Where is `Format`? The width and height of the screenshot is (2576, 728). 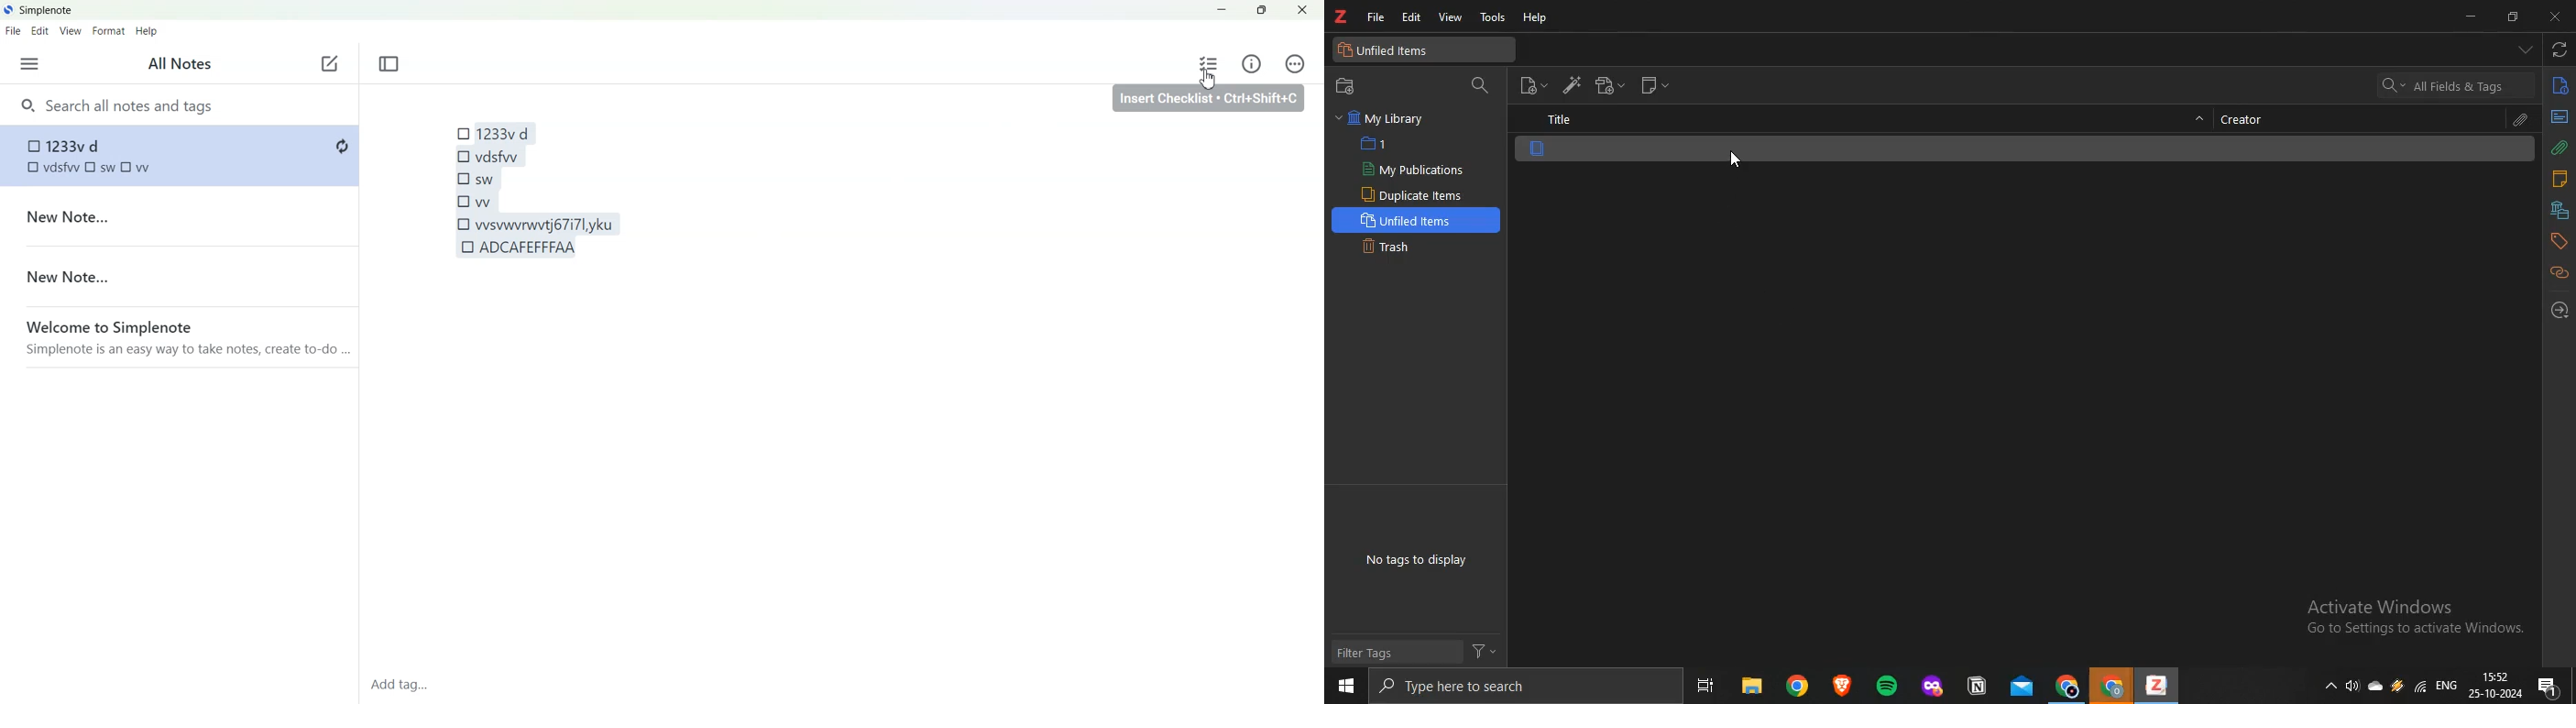 Format is located at coordinates (109, 30).